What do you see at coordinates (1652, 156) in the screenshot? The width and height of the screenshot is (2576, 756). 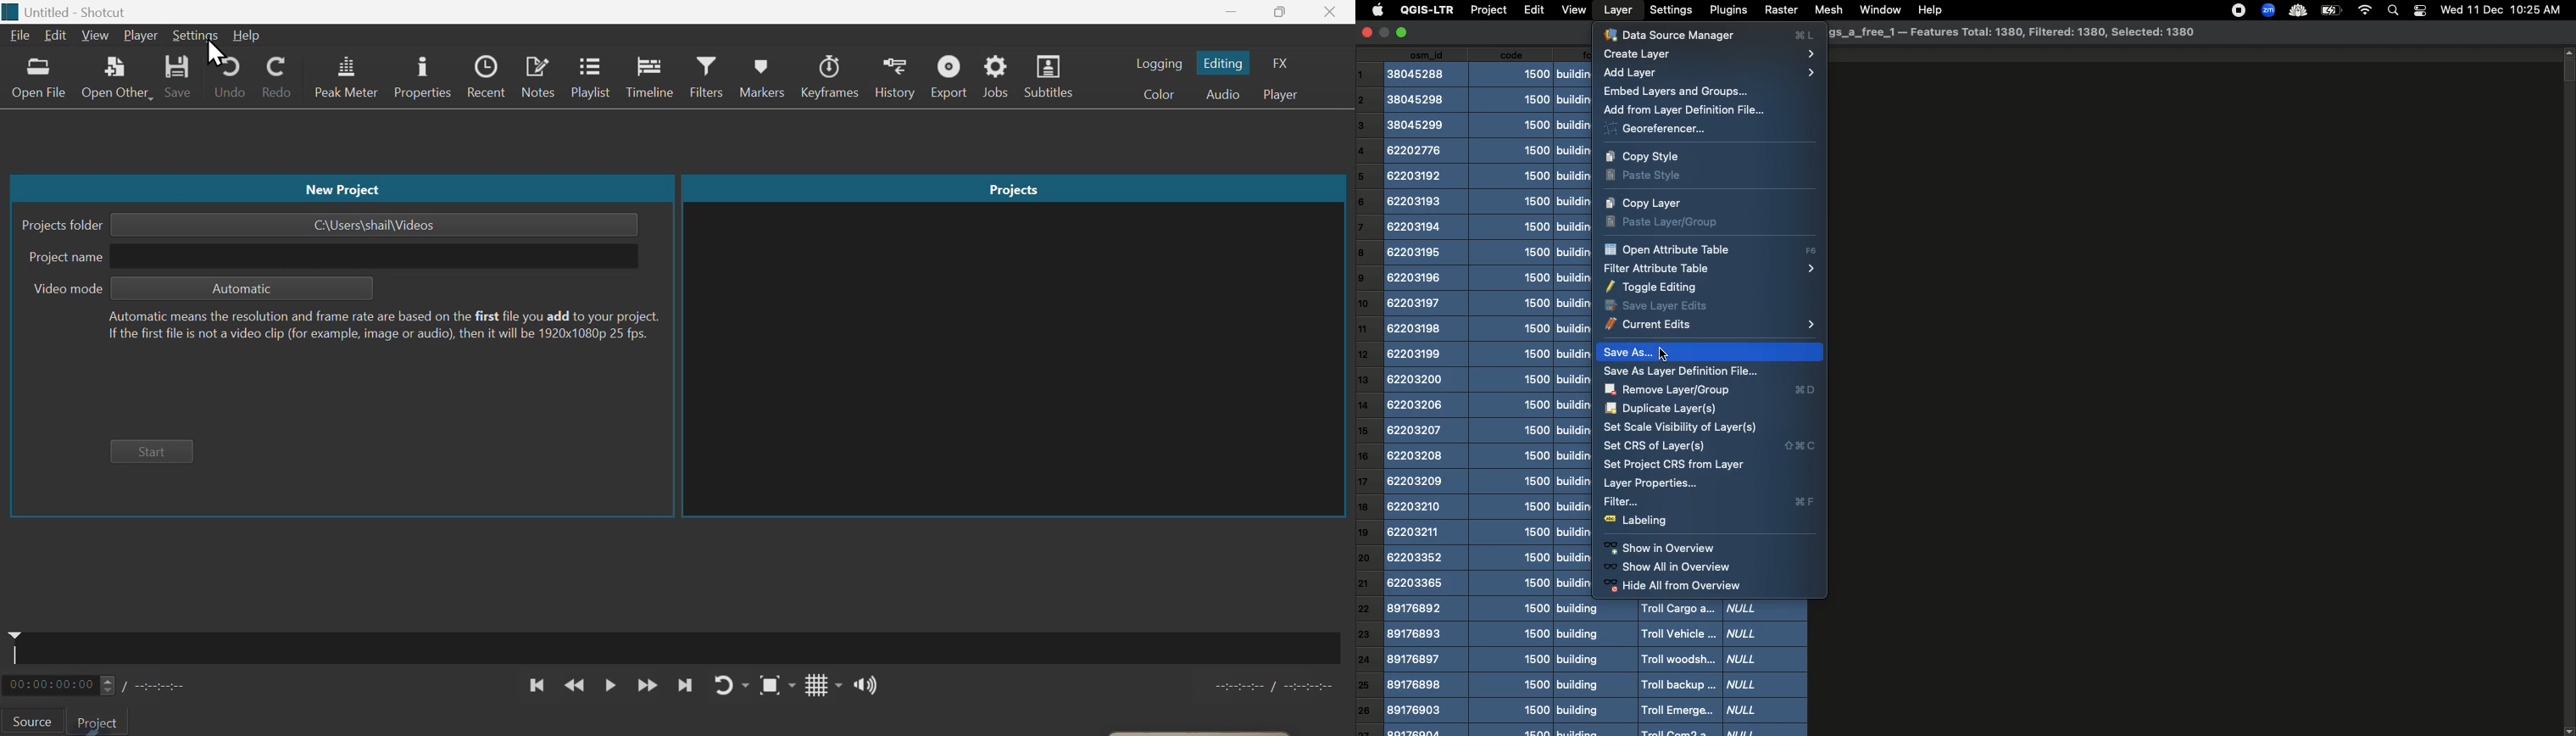 I see `Copy style` at bounding box center [1652, 156].